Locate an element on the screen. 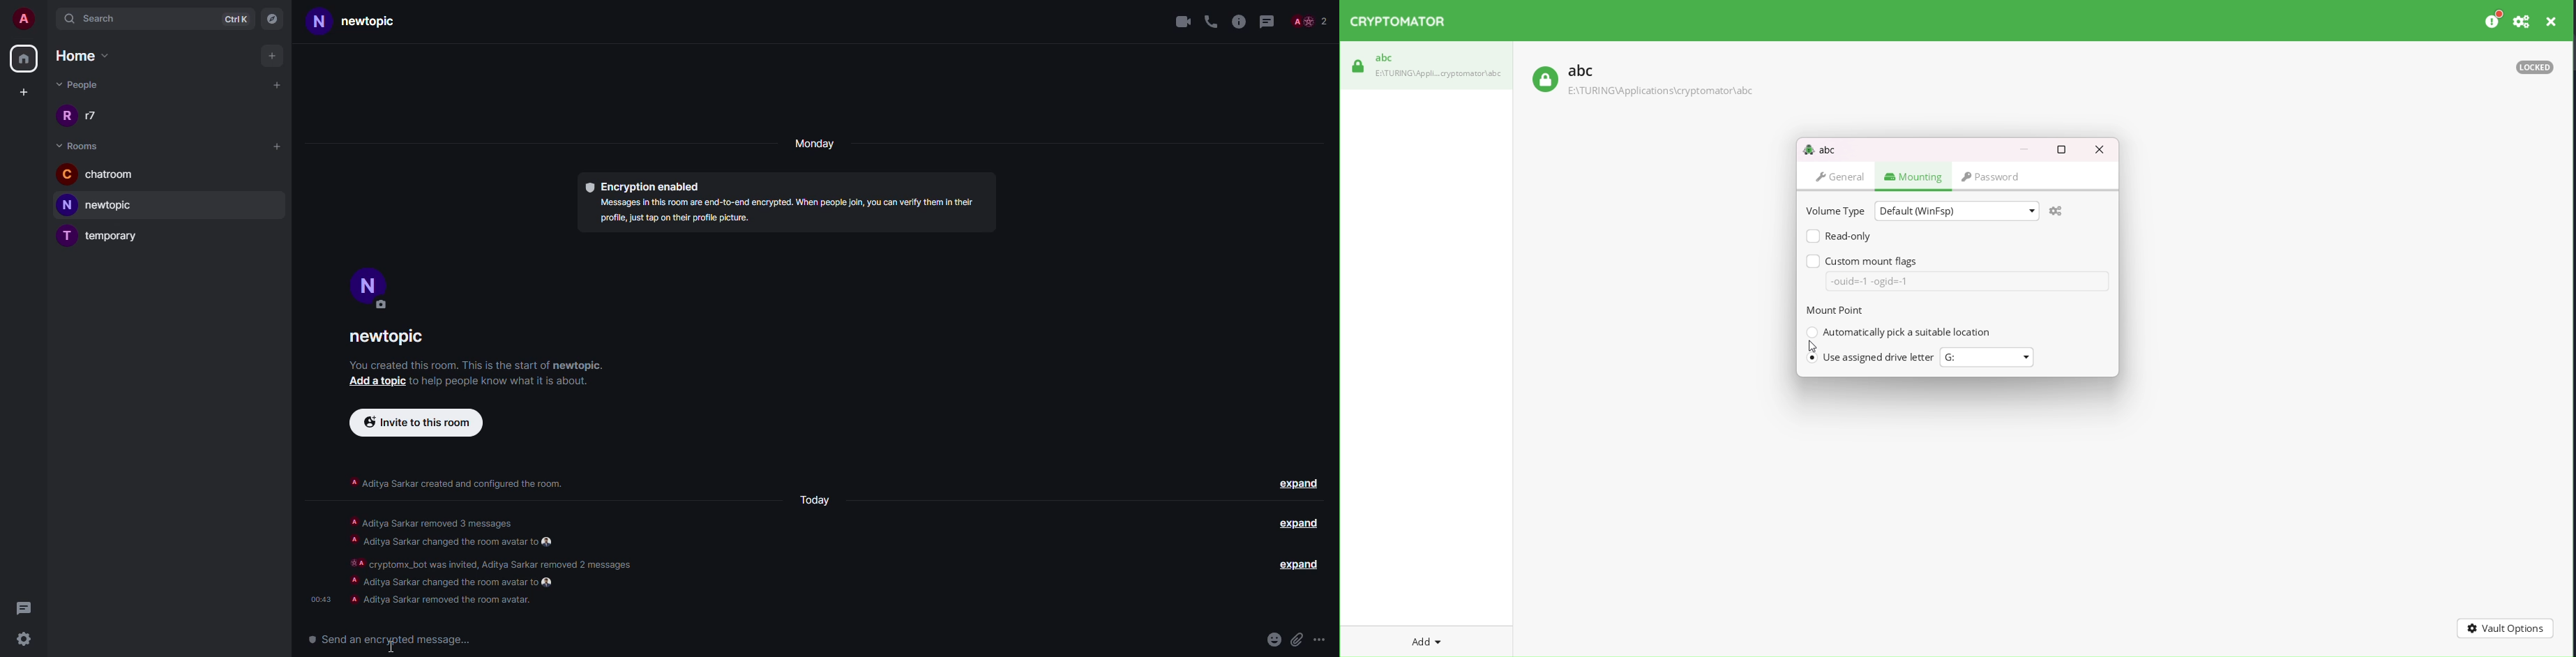 The image size is (2576, 672). chatroom is located at coordinates (99, 176).